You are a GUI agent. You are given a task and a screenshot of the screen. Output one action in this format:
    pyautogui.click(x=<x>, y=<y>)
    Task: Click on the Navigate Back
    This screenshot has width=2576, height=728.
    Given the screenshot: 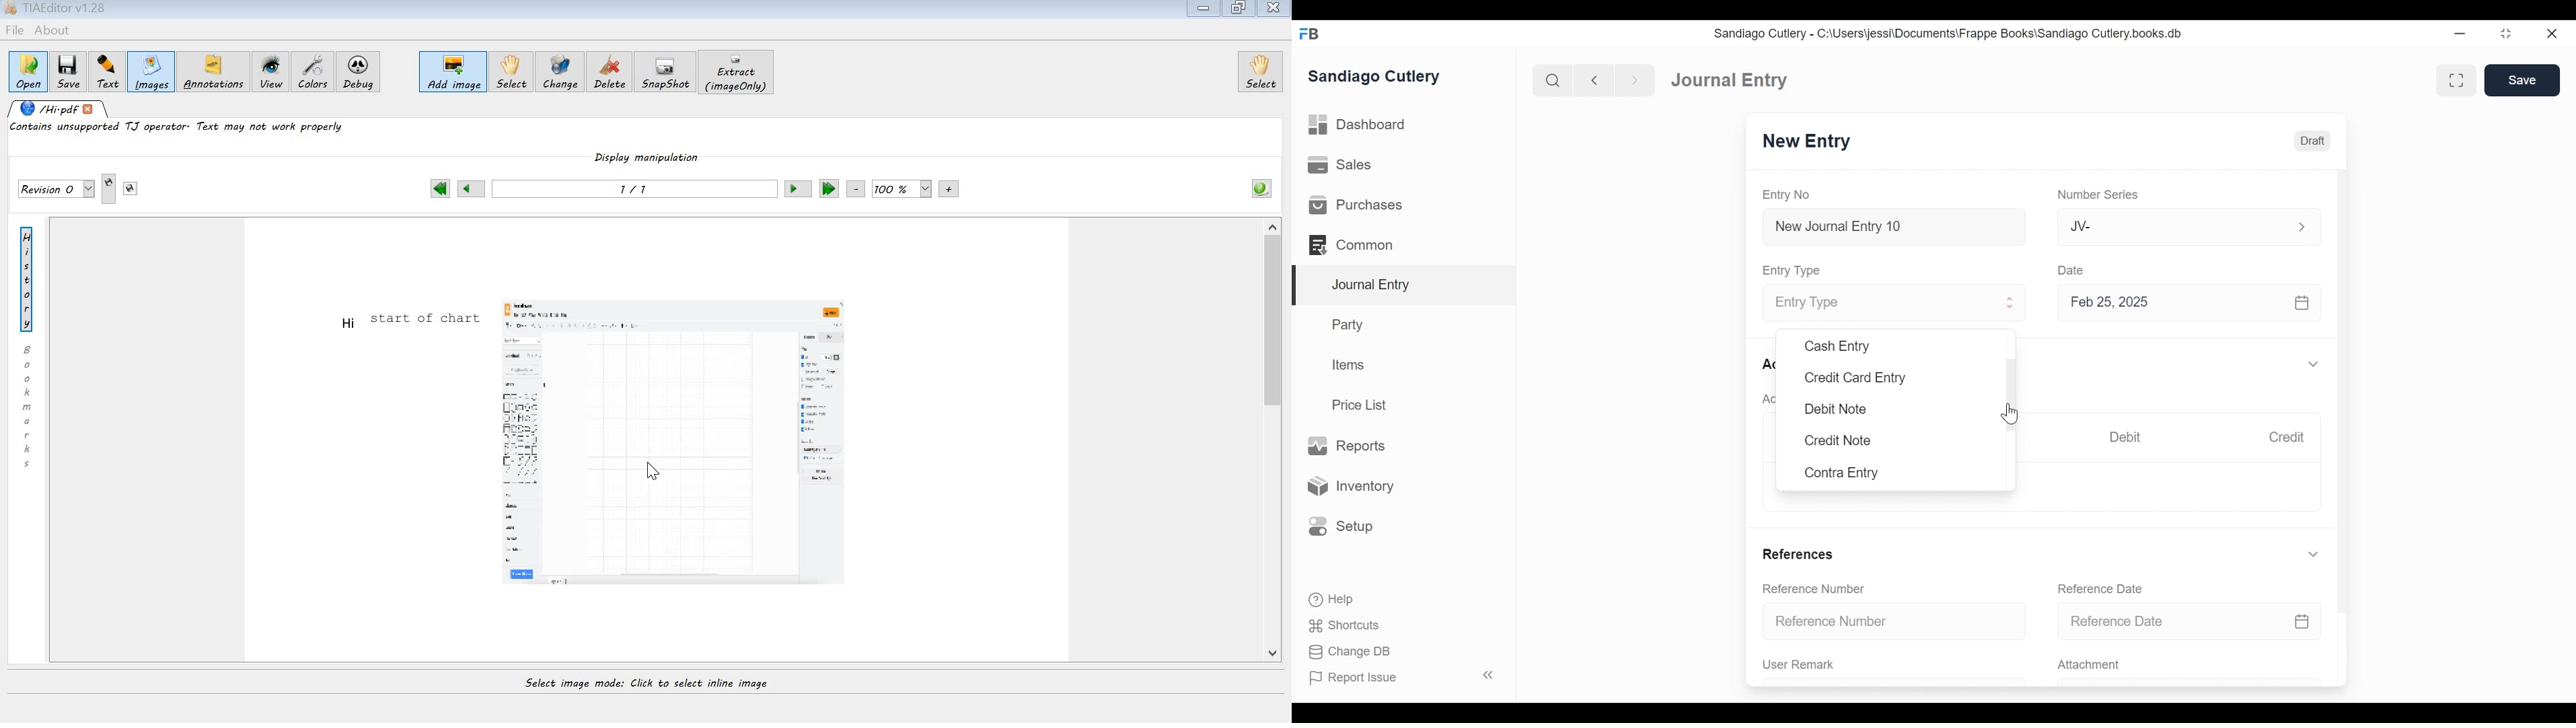 What is the action you would take?
    pyautogui.click(x=1595, y=80)
    